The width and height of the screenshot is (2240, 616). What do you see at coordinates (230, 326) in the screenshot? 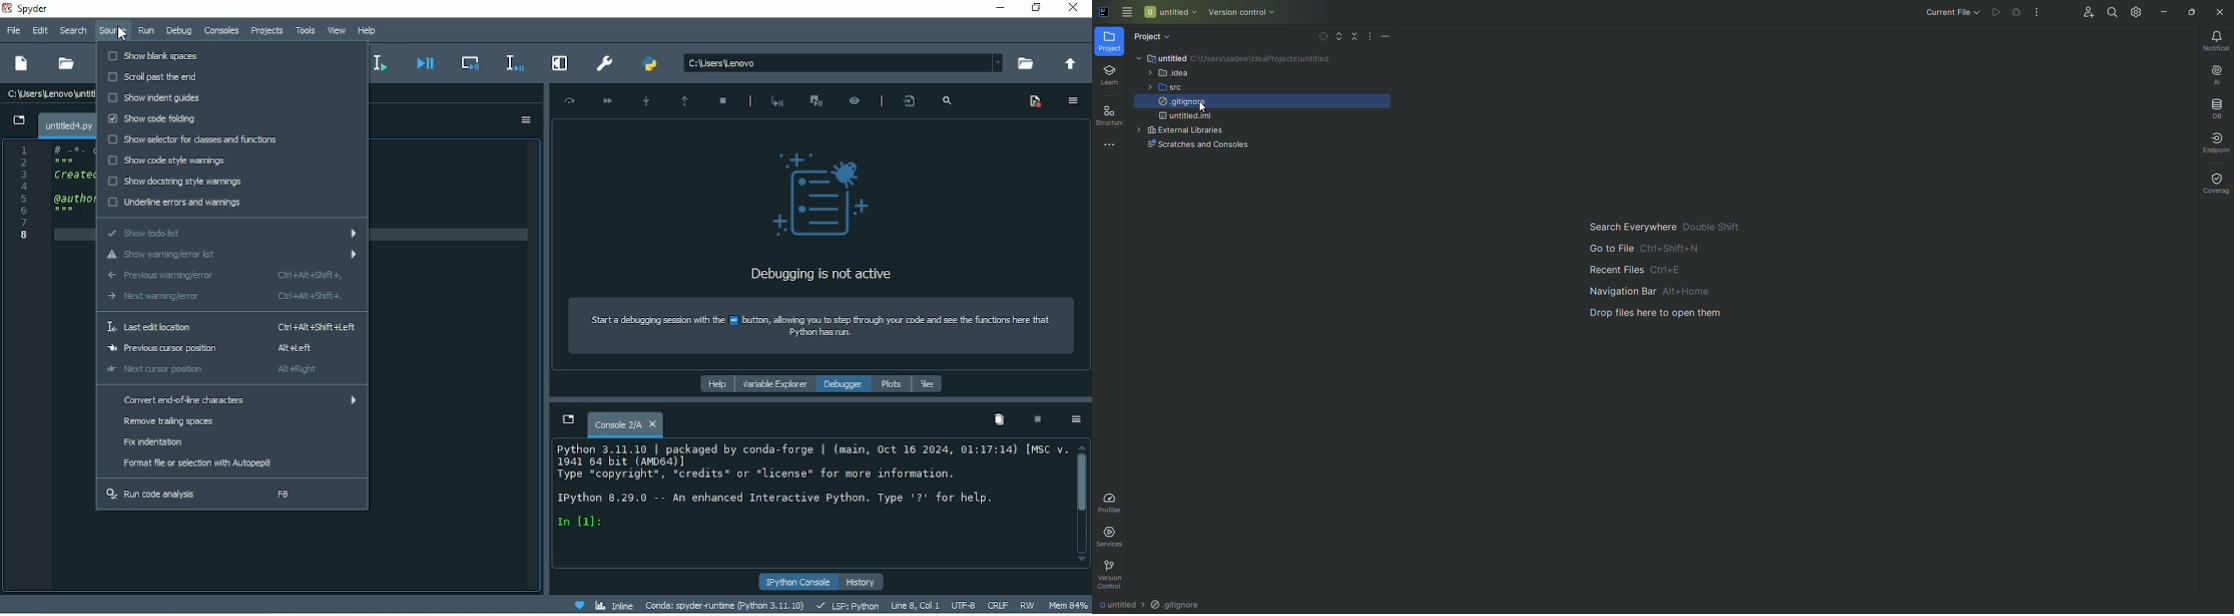
I see `Last edit location` at bounding box center [230, 326].